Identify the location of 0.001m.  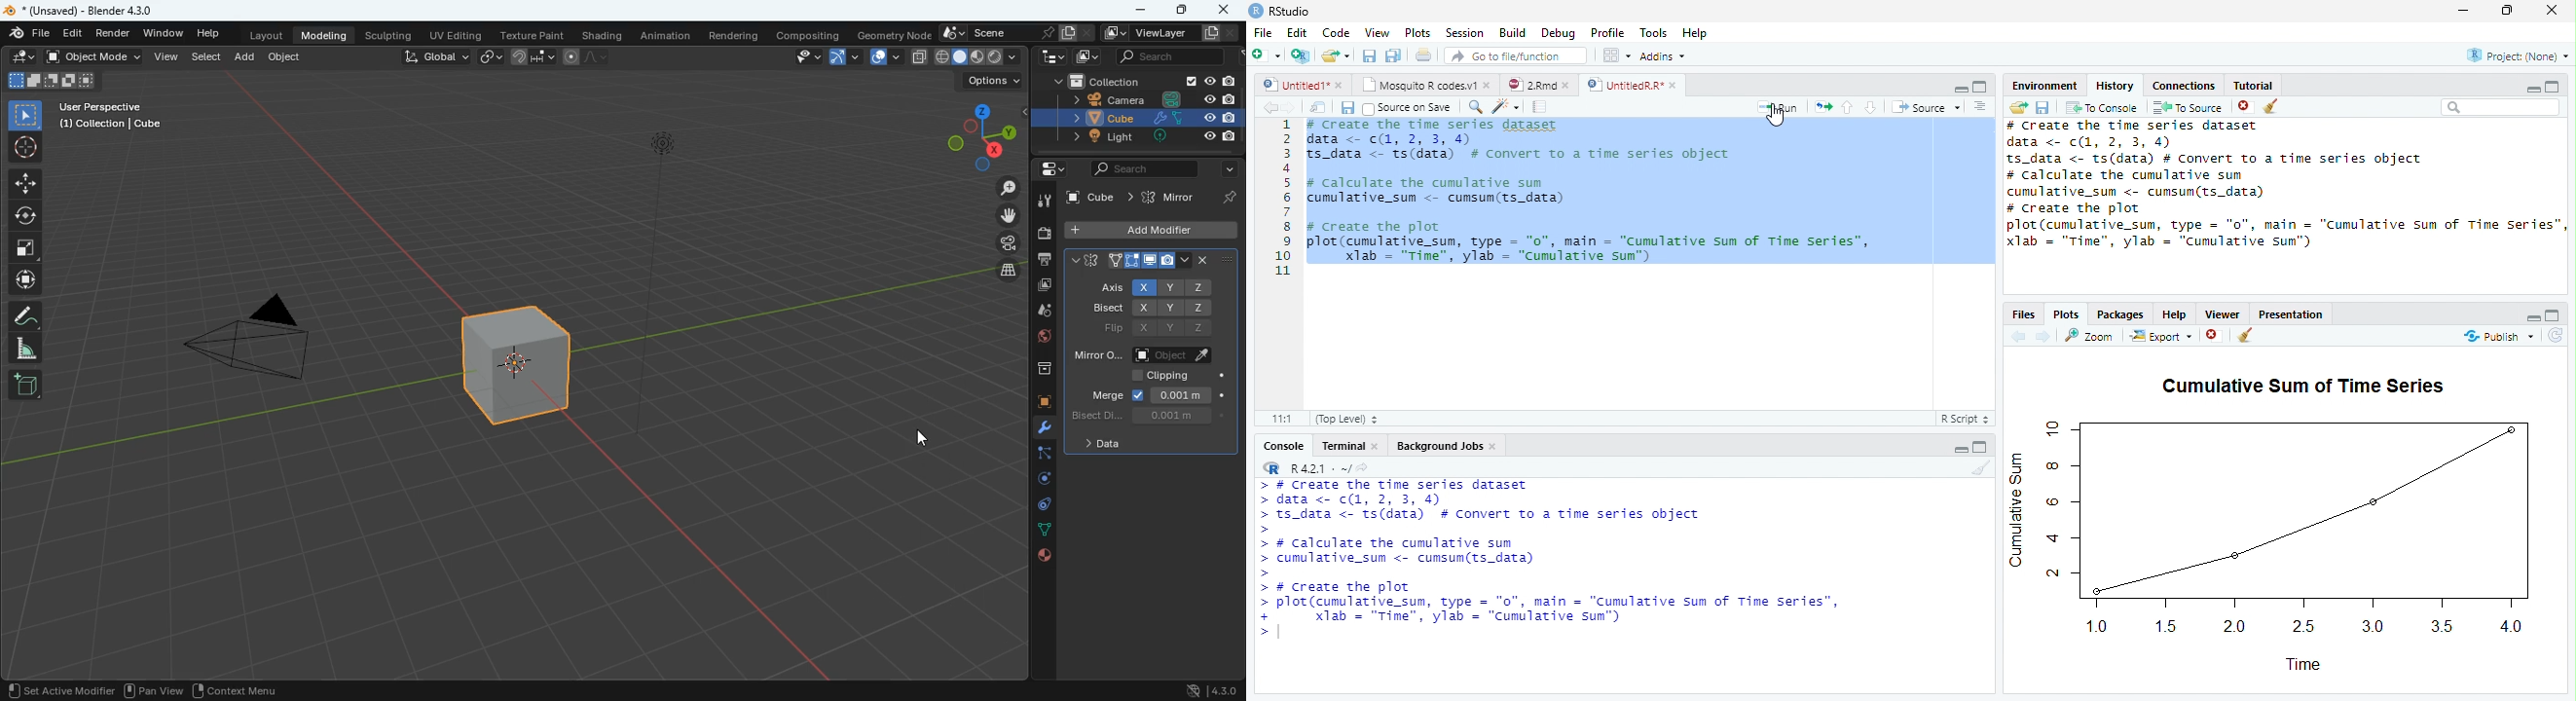
(1183, 415).